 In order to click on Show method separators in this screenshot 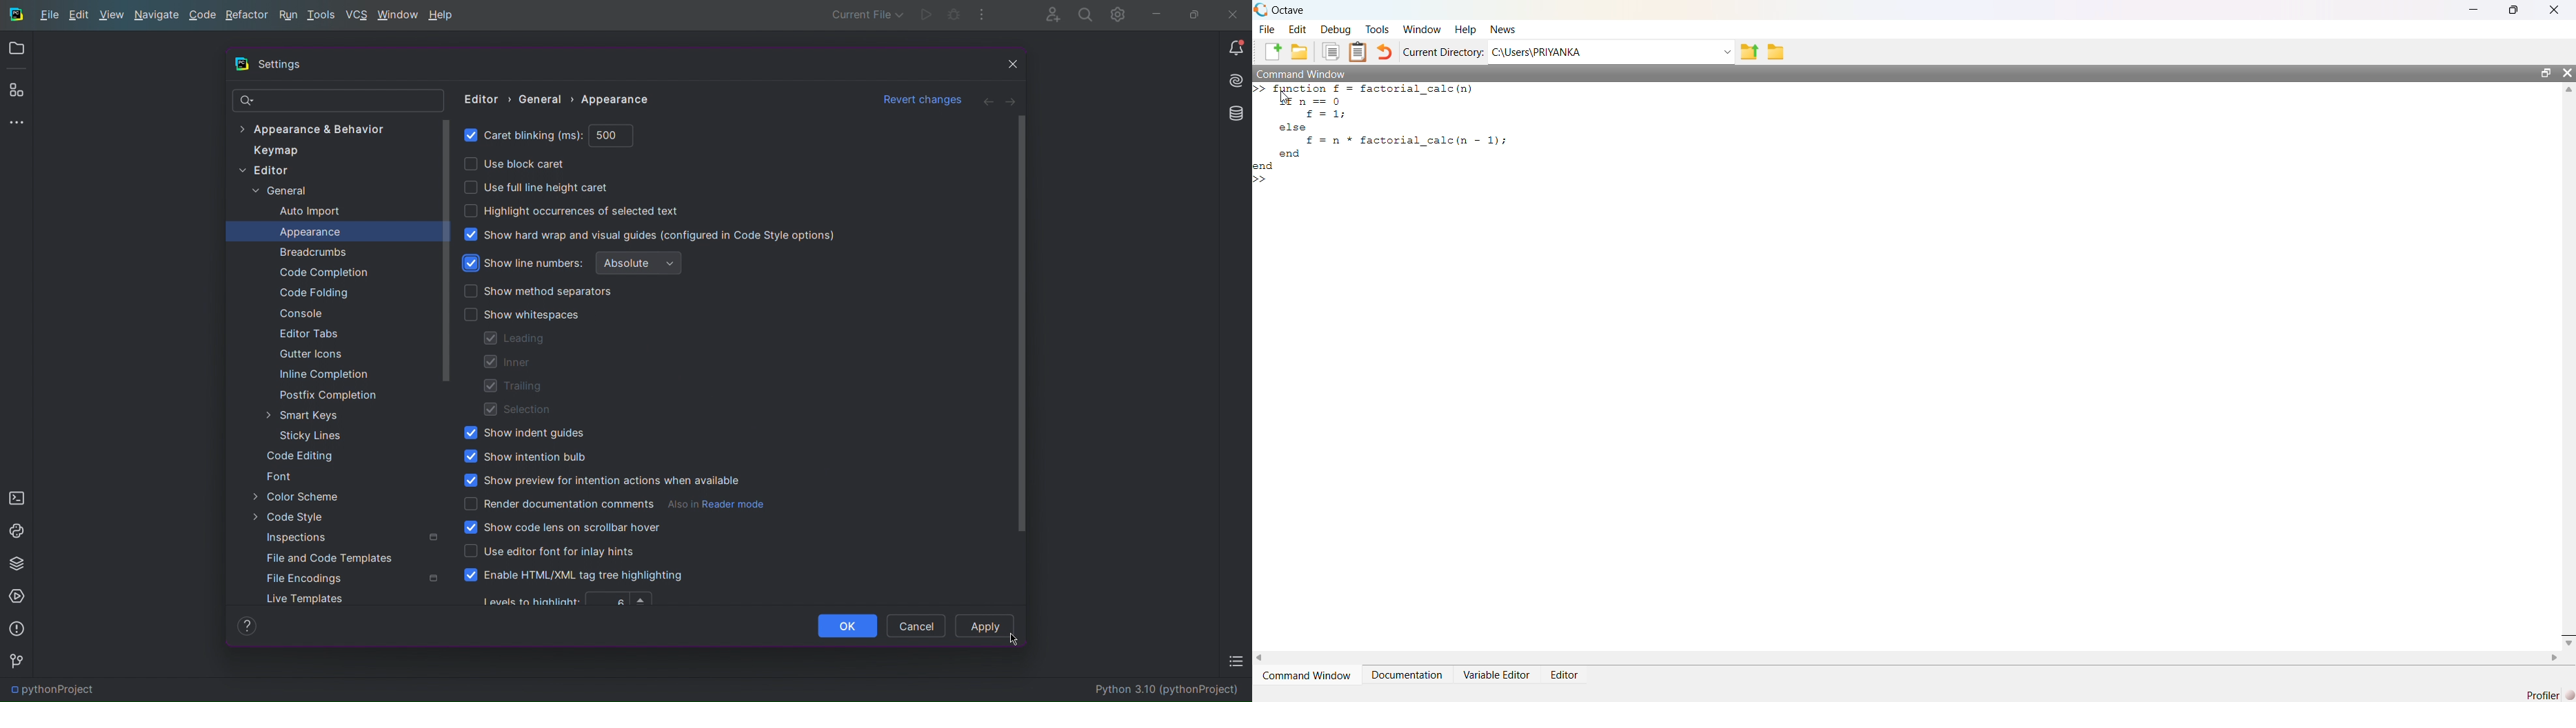, I will do `click(540, 291)`.